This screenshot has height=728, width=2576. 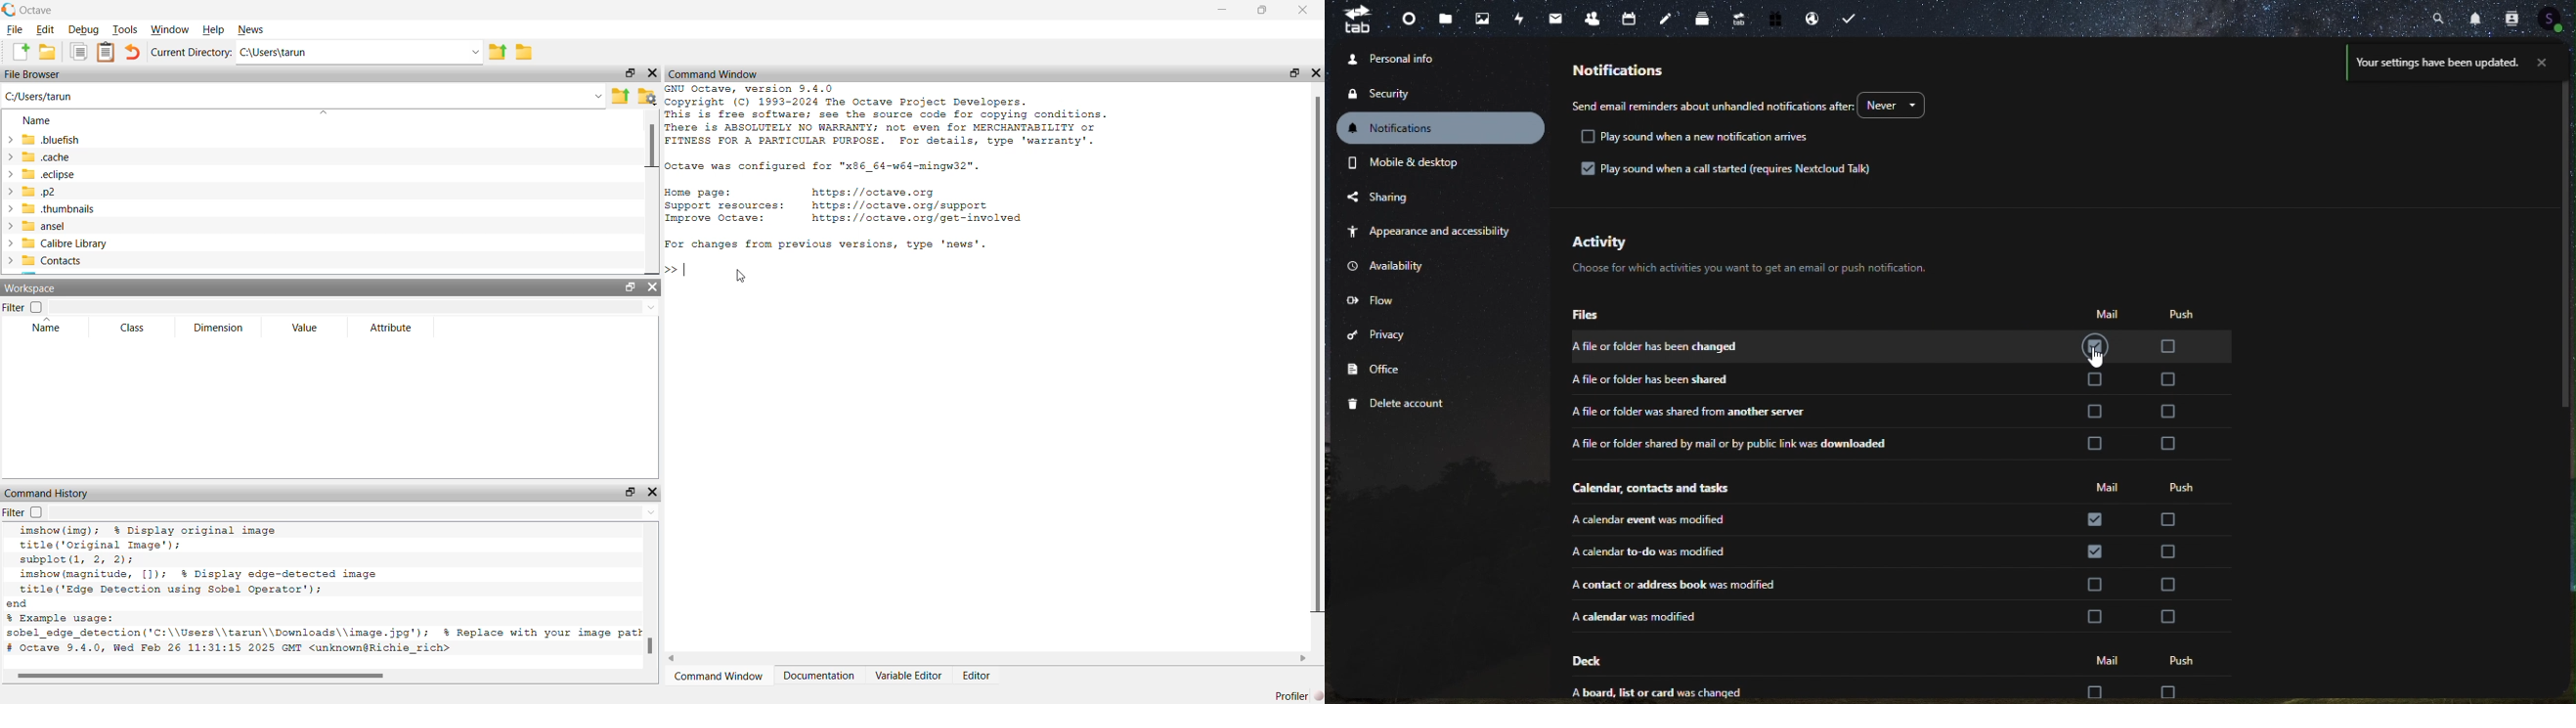 What do you see at coordinates (214, 30) in the screenshot?
I see `Help` at bounding box center [214, 30].